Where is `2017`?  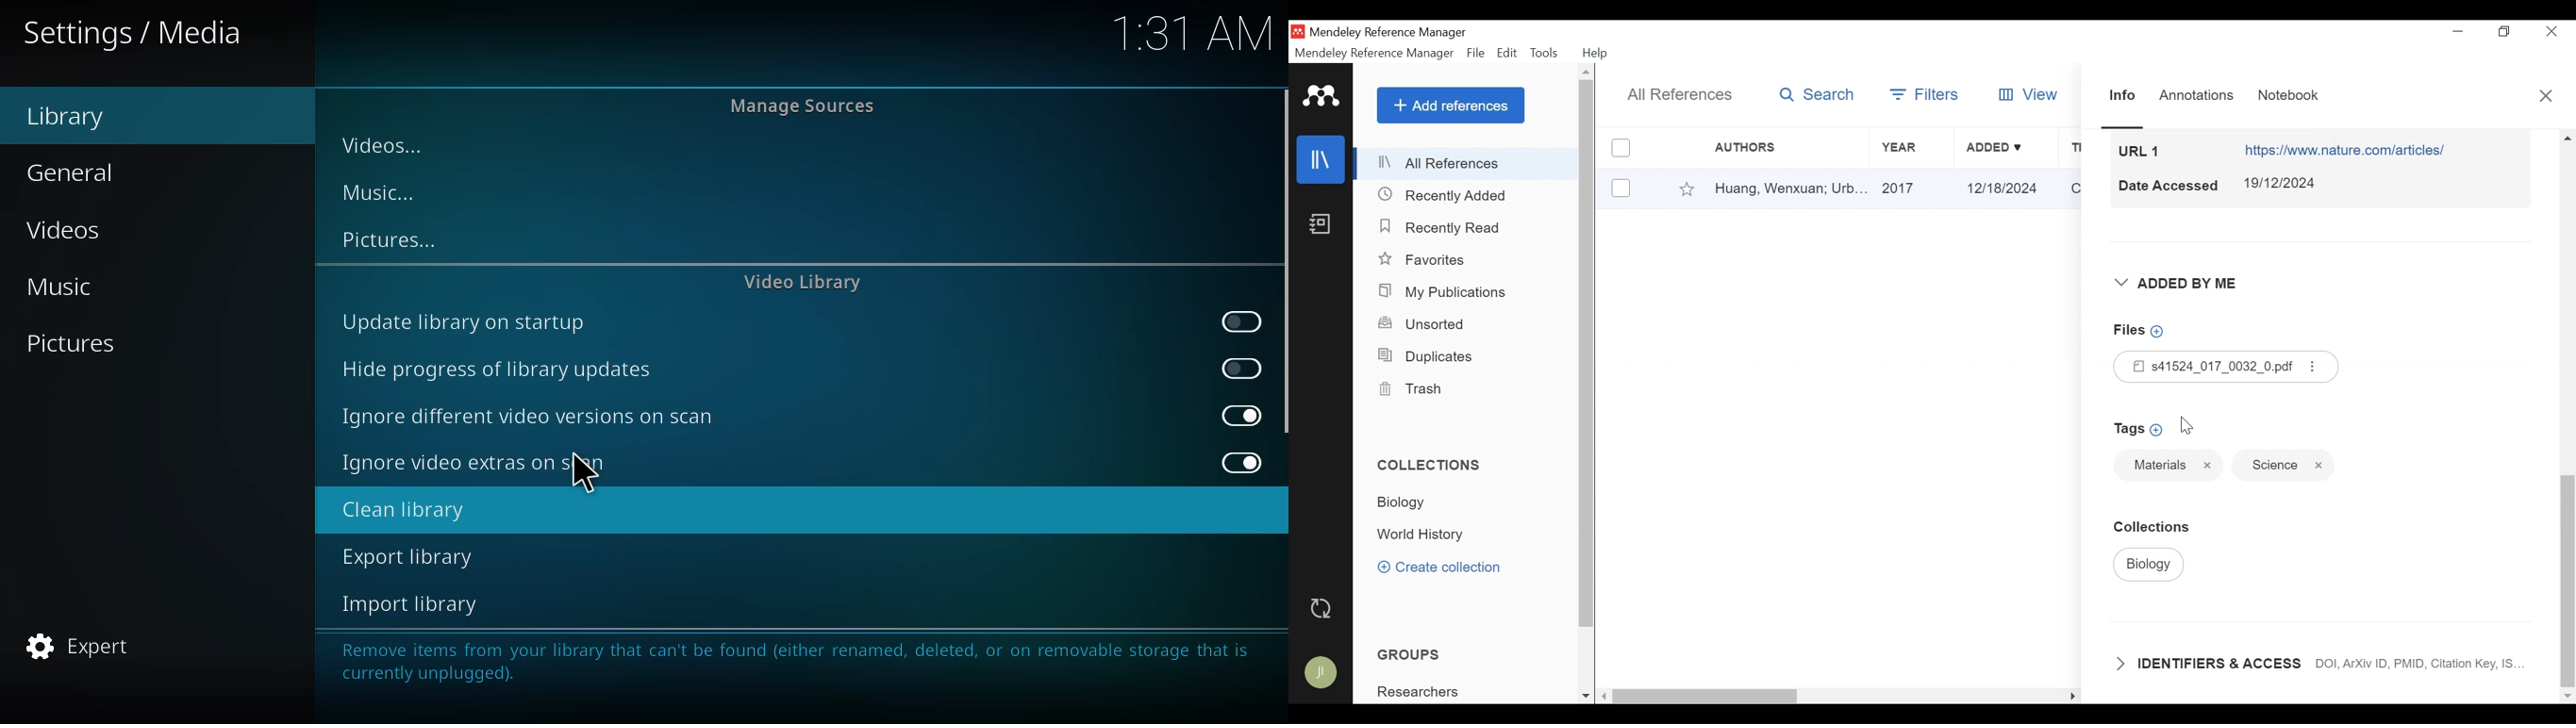 2017 is located at coordinates (1913, 189).